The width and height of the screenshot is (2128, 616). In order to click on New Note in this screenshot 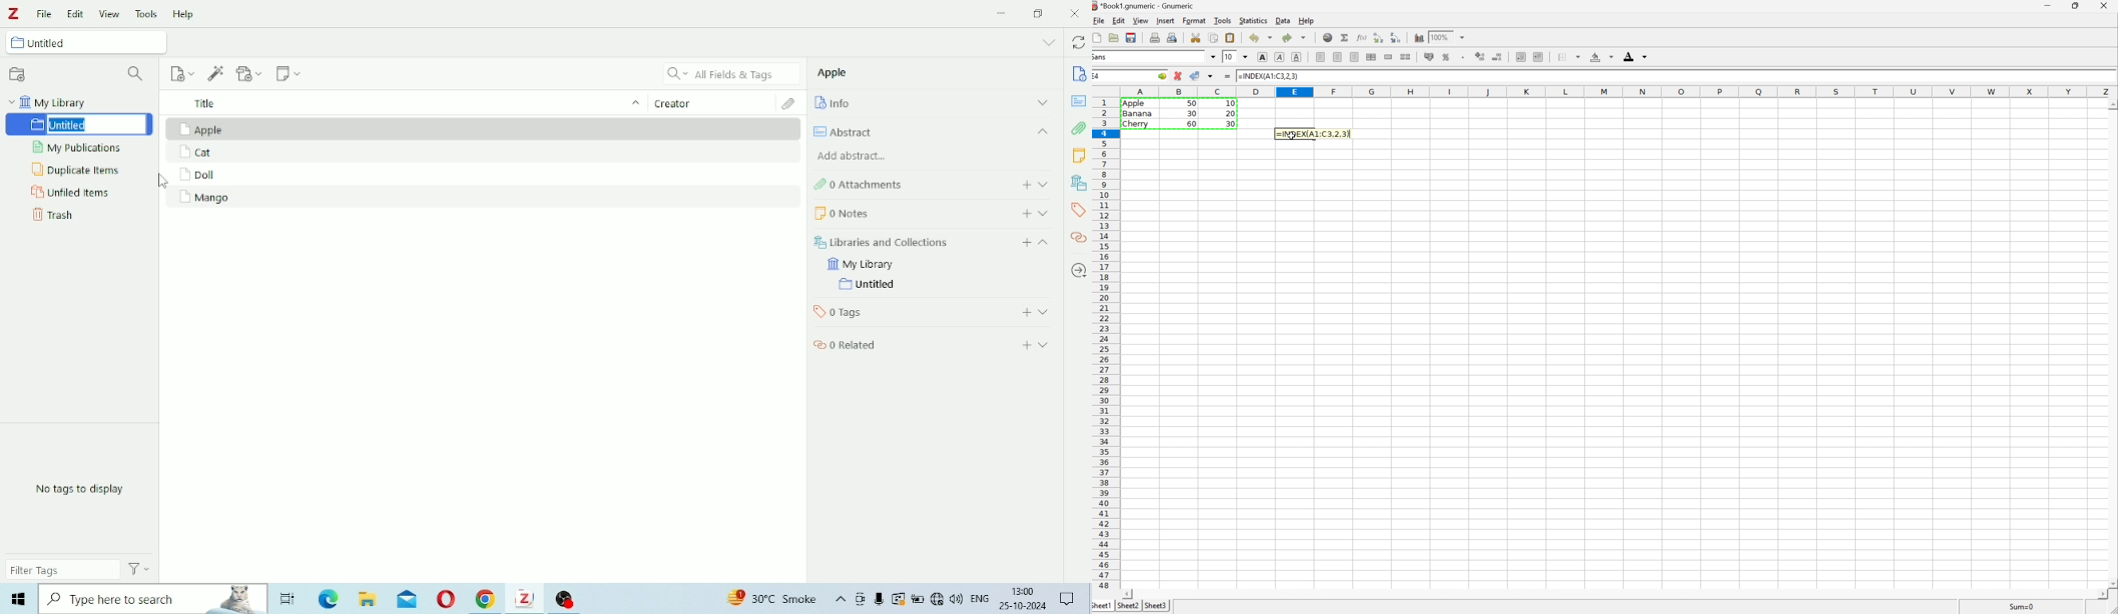, I will do `click(289, 72)`.